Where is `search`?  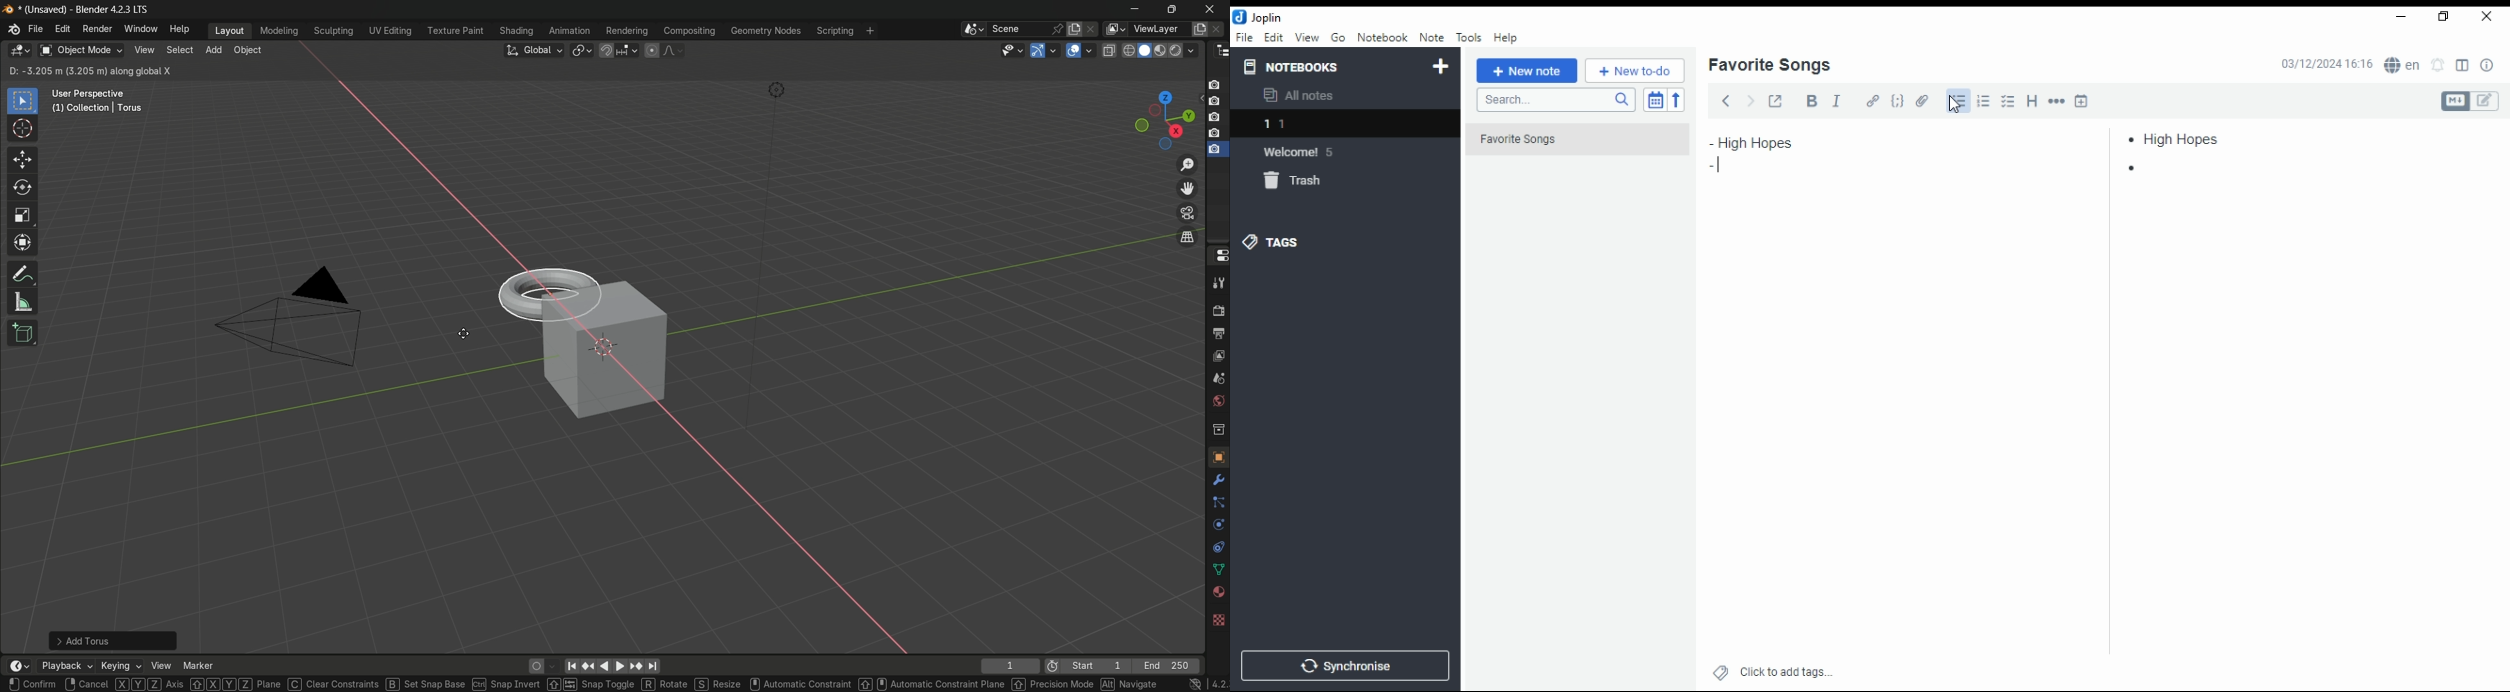
search is located at coordinates (1555, 100).